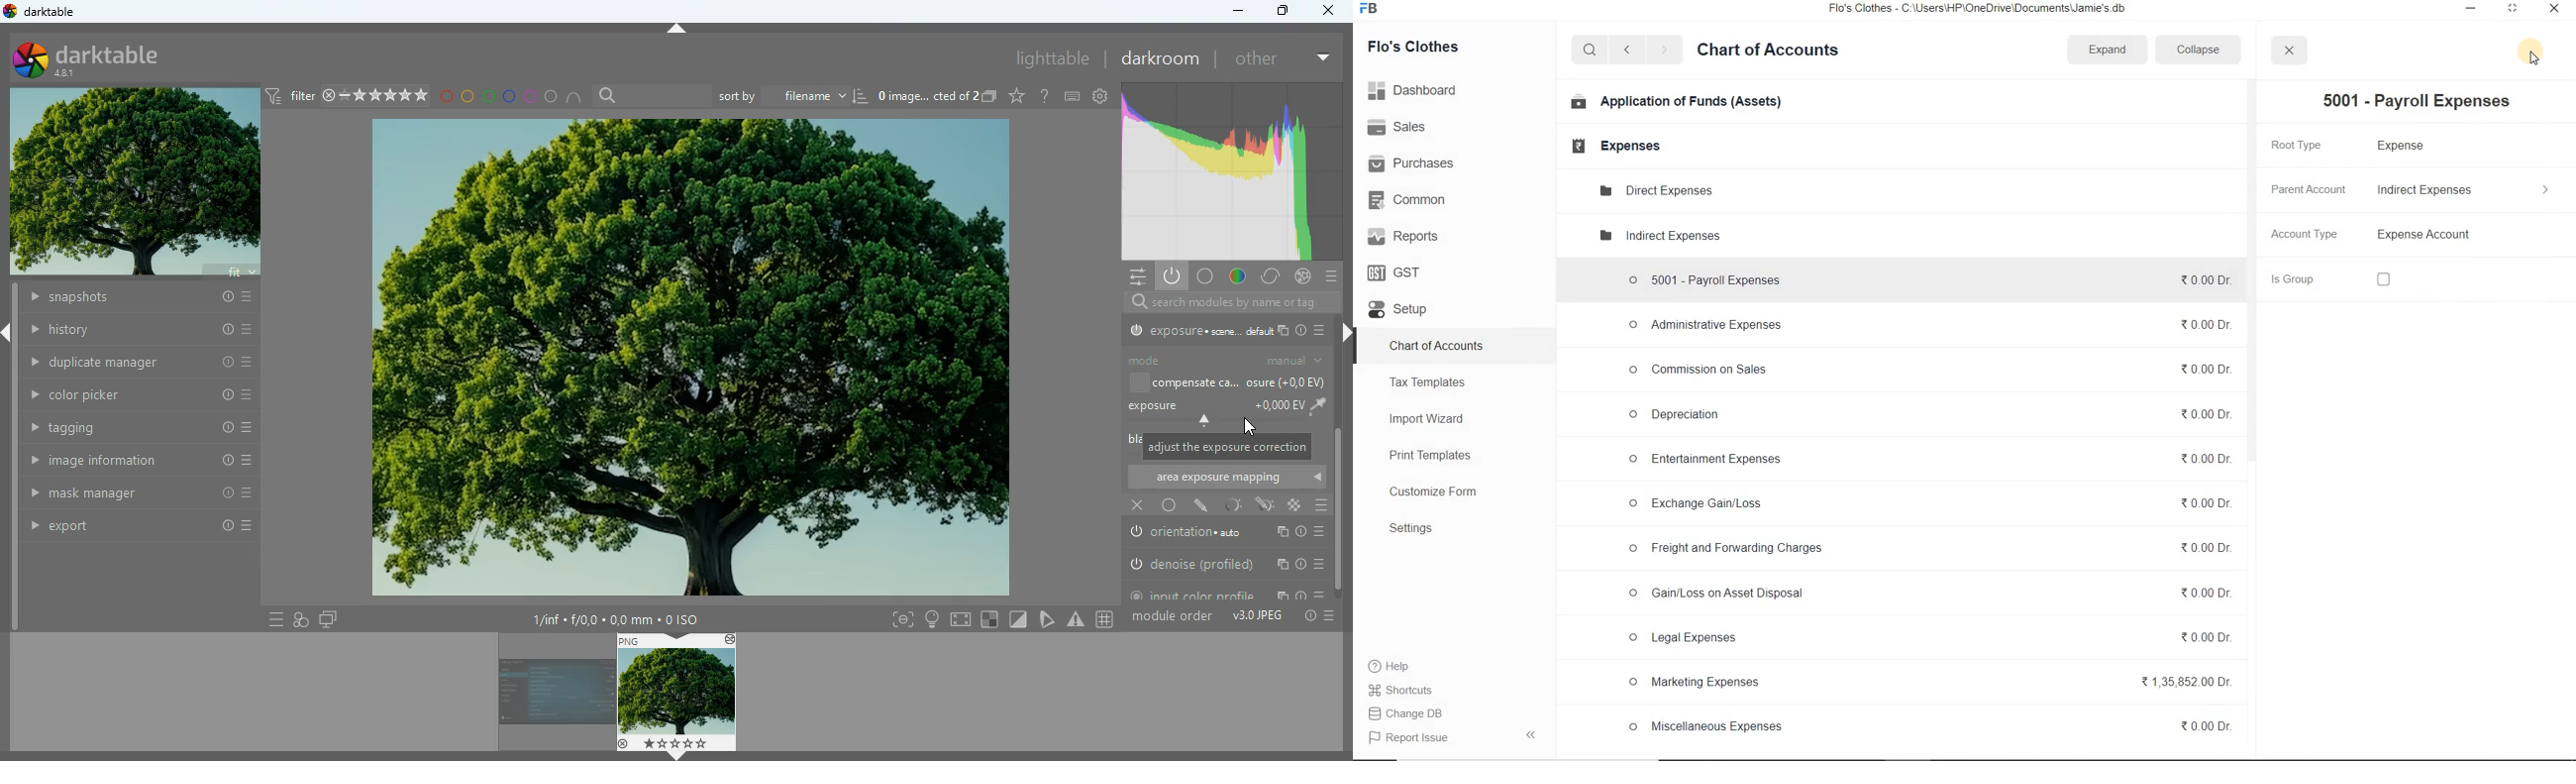 The width and height of the screenshot is (2576, 784). What do you see at coordinates (1436, 347) in the screenshot?
I see `Chart of Accounts` at bounding box center [1436, 347].